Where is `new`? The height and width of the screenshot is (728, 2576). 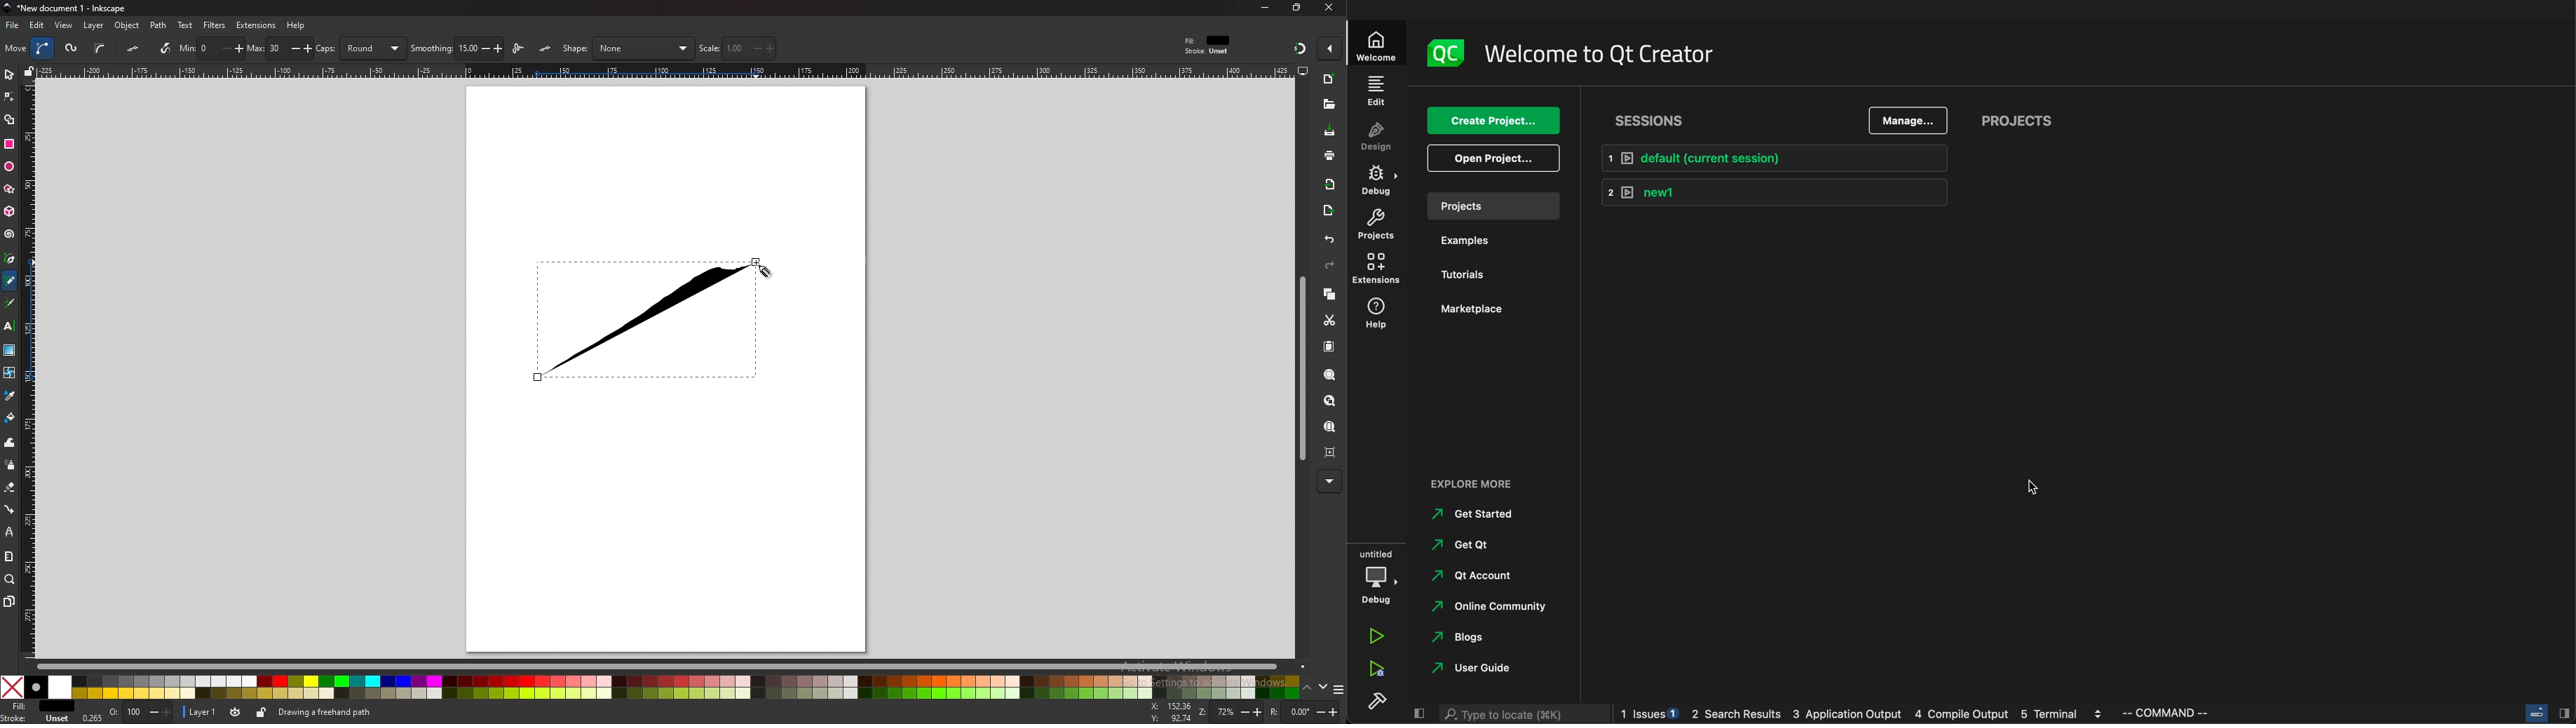
new is located at coordinates (1329, 81).